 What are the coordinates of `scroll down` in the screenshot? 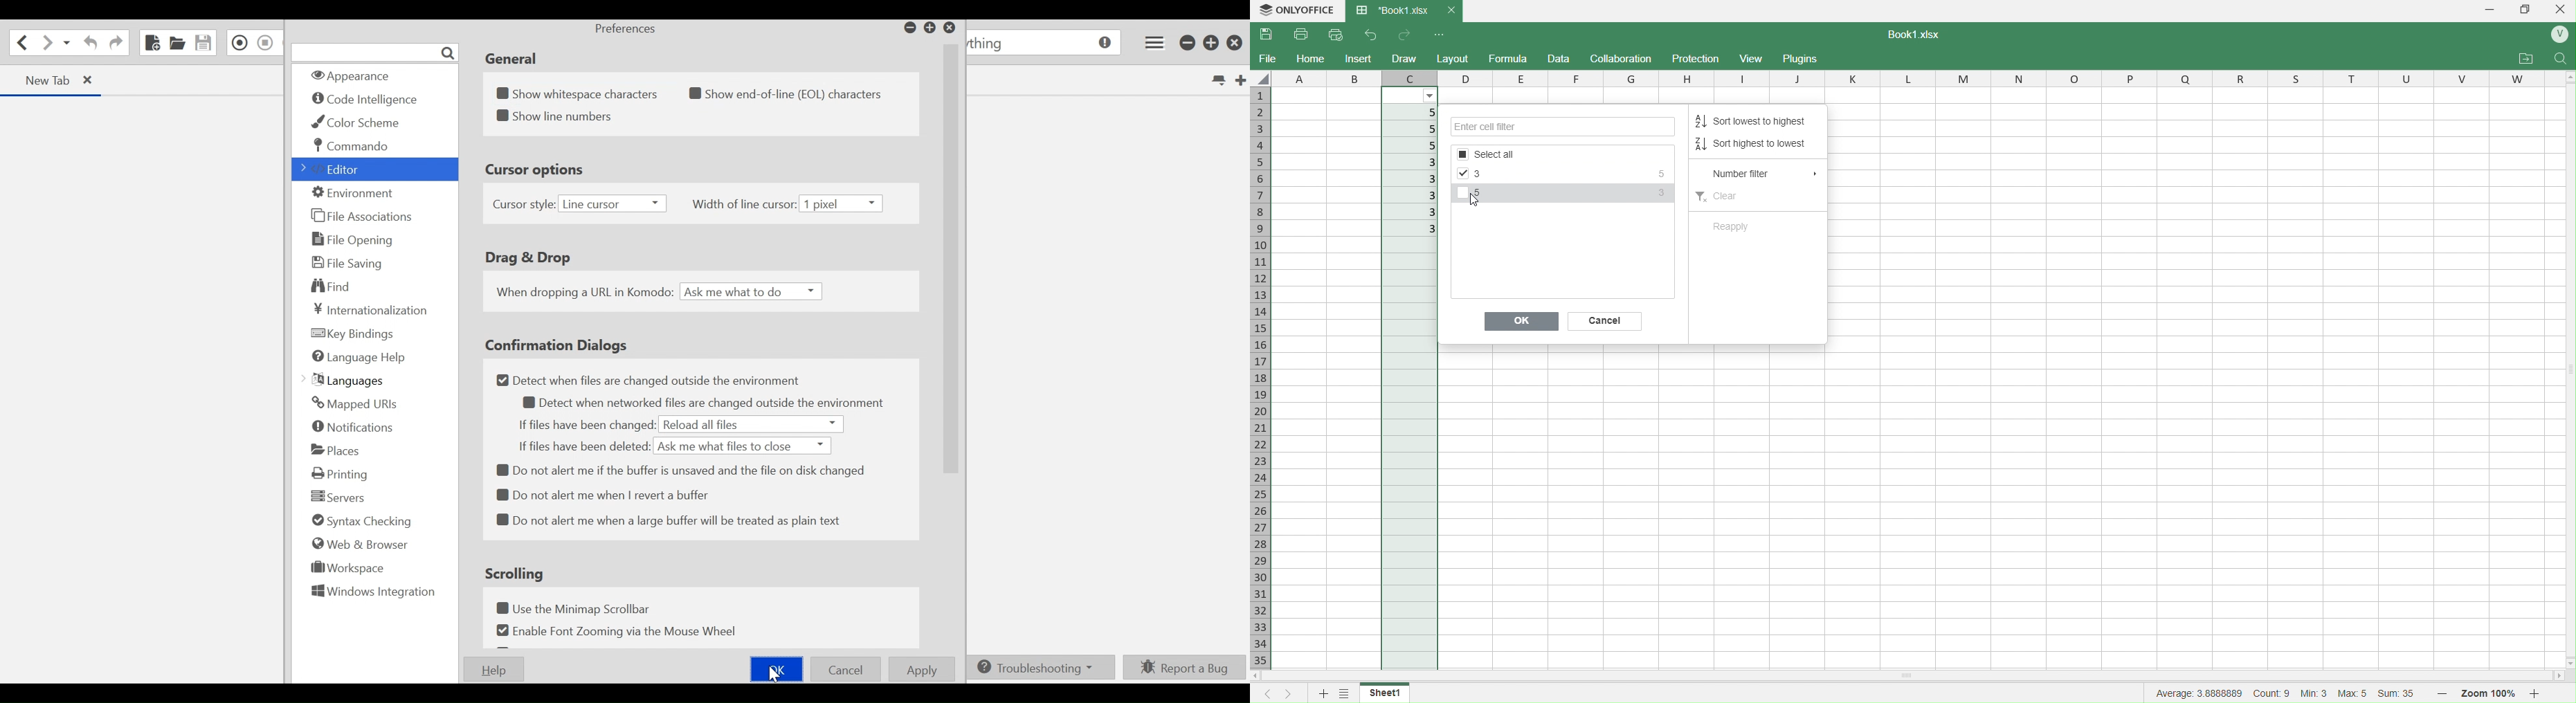 It's located at (2568, 664).